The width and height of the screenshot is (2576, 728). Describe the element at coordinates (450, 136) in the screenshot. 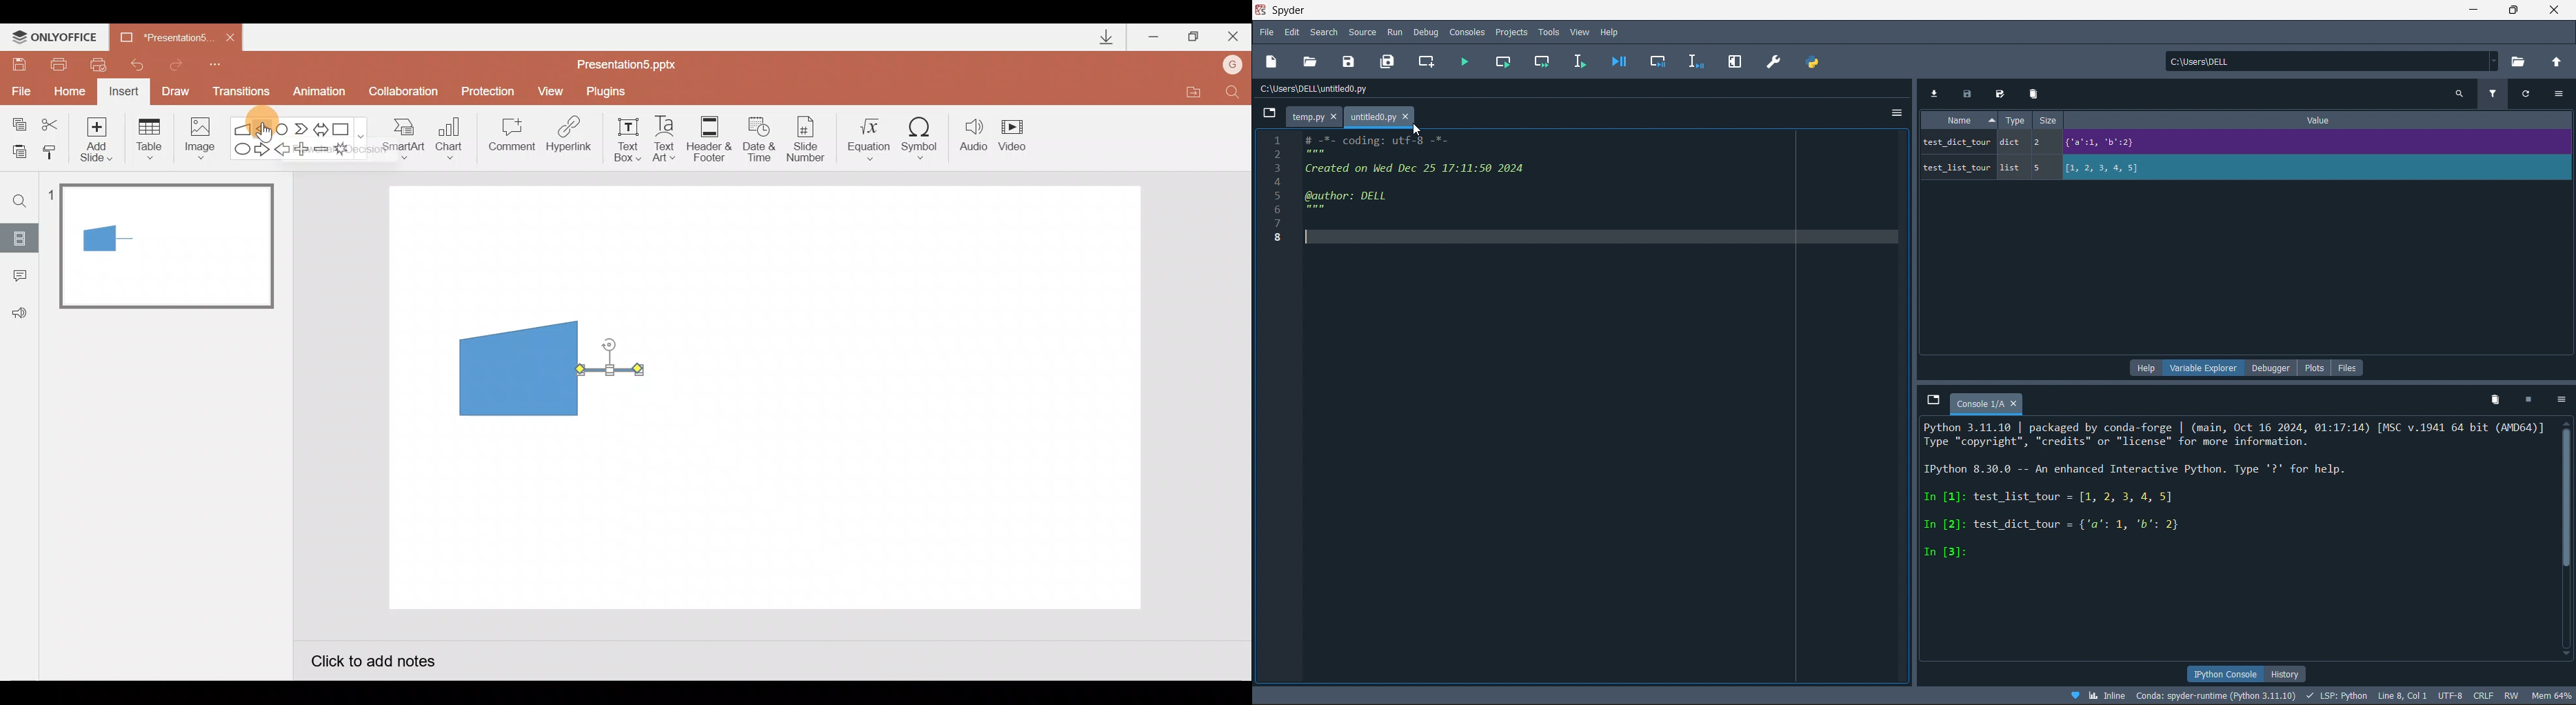

I see `Chart` at that location.